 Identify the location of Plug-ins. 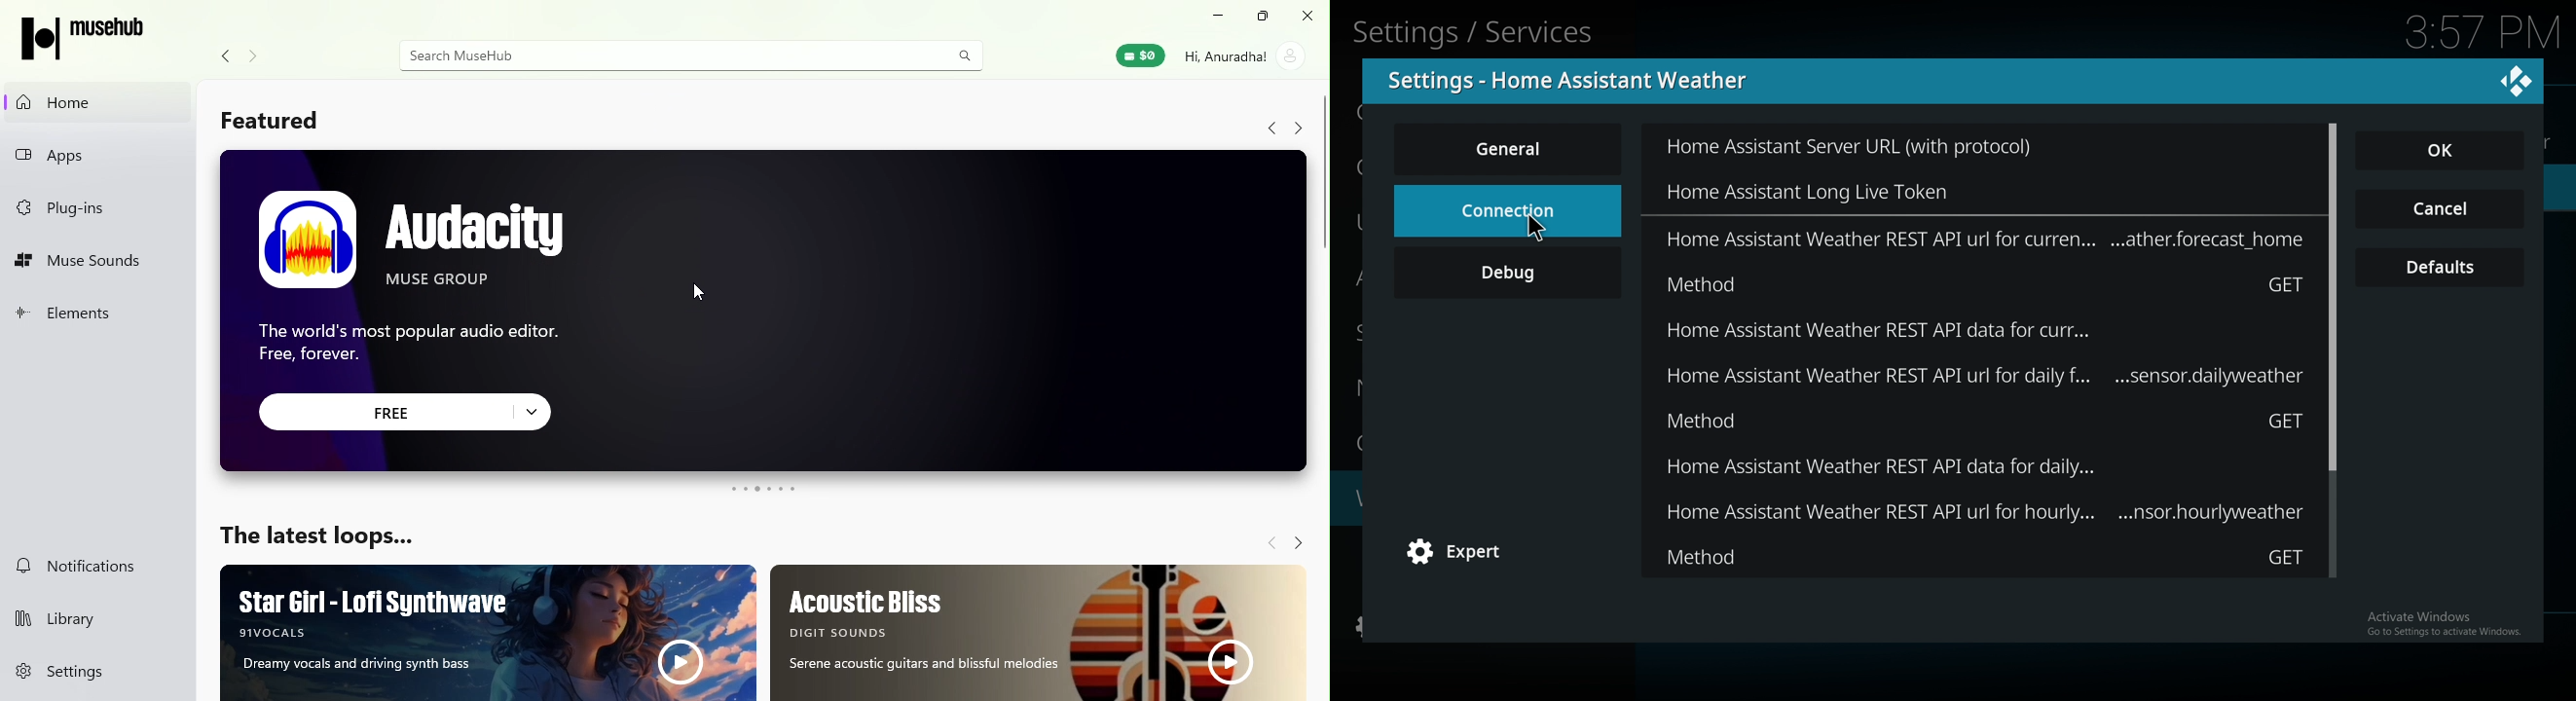
(97, 208).